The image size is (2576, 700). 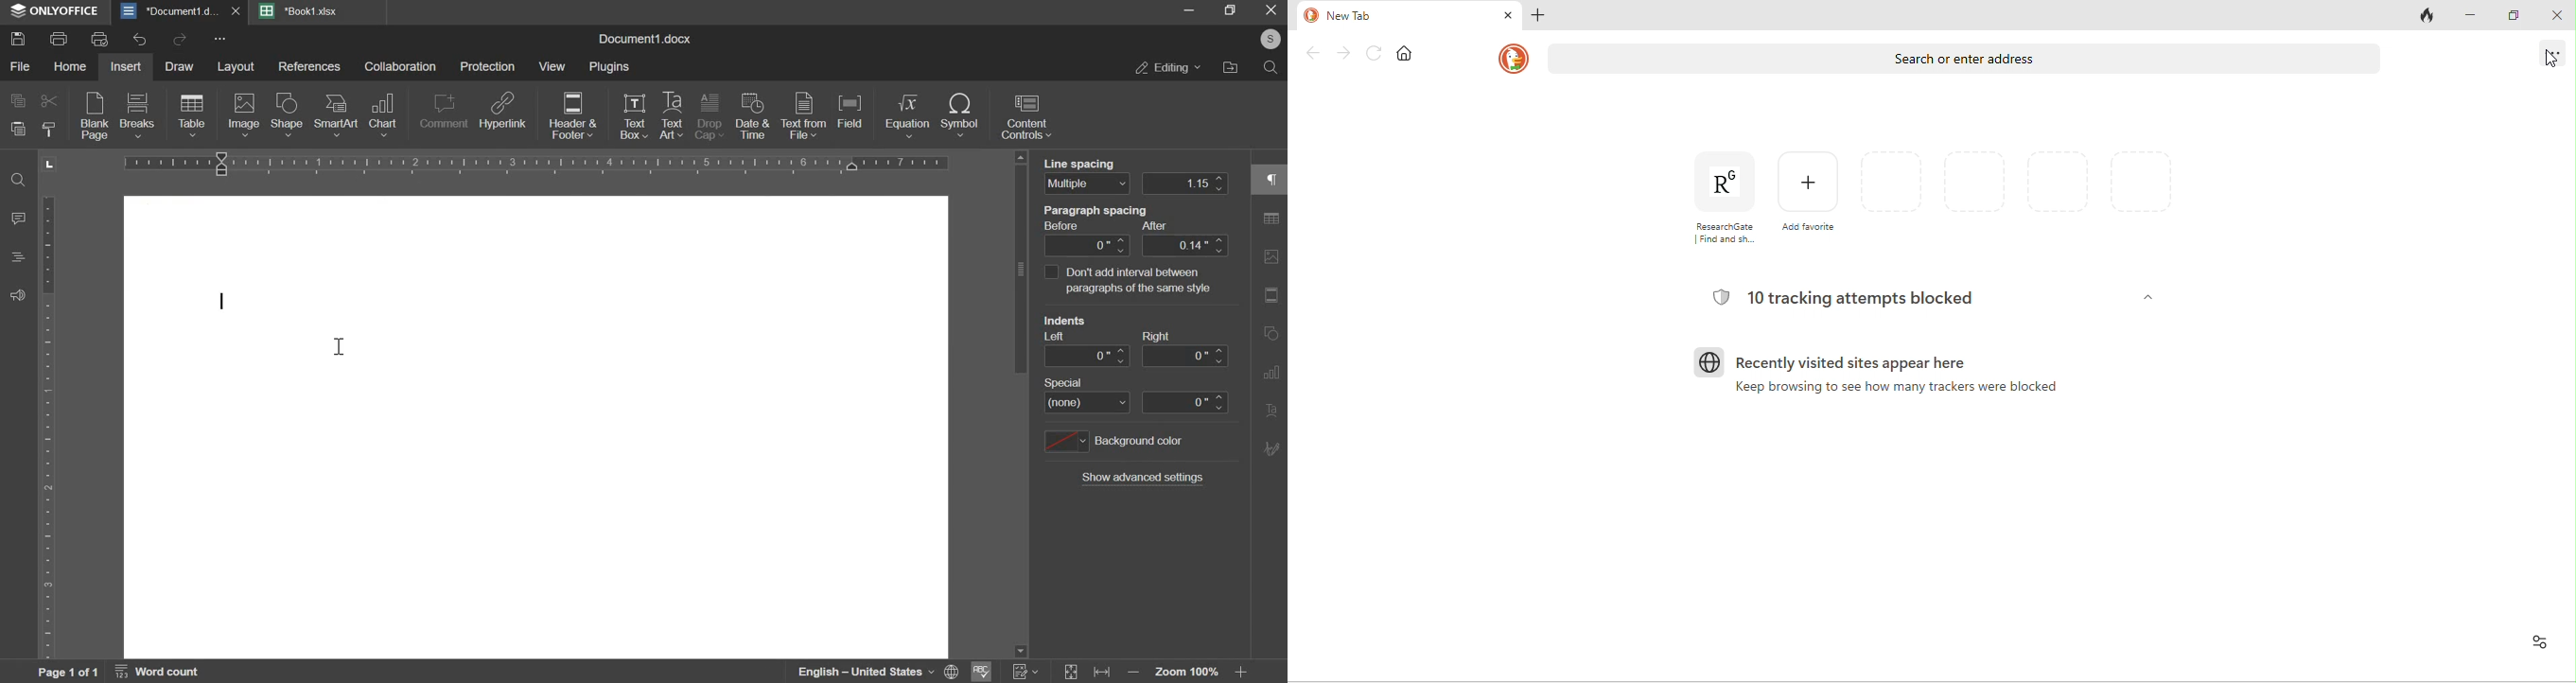 I want to click on Chart filter, so click(x=1271, y=487).